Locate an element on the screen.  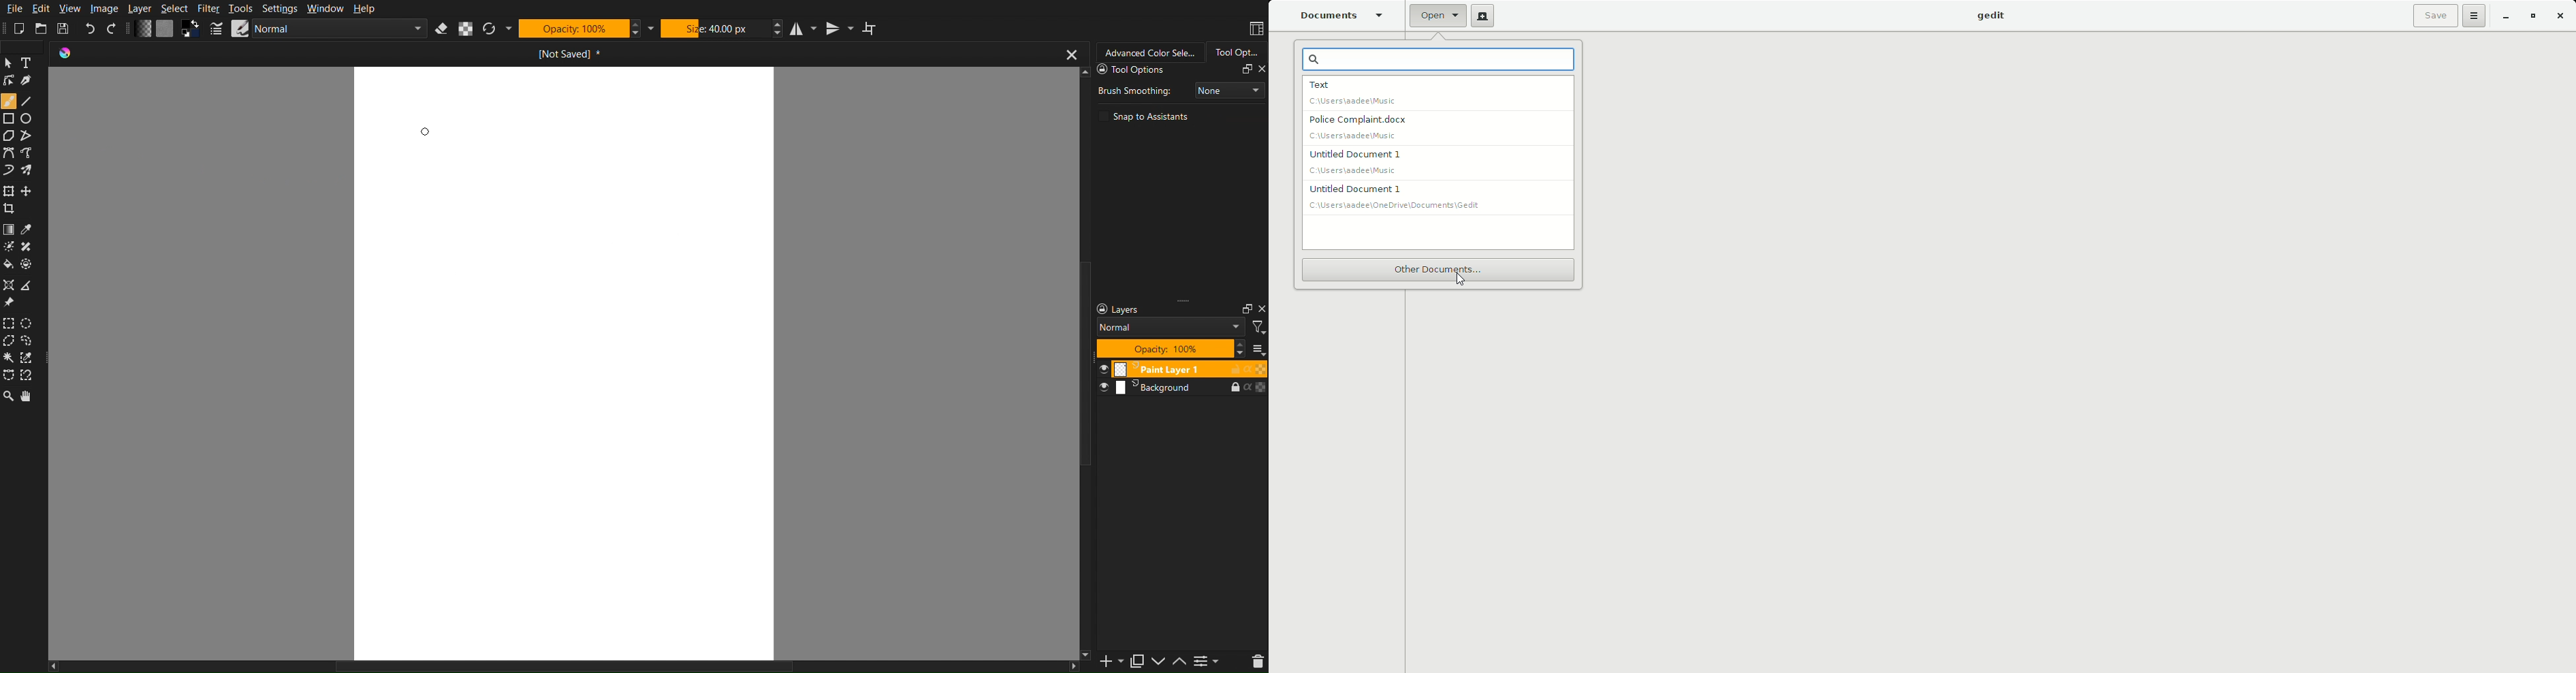
Opacity is located at coordinates (572, 29).